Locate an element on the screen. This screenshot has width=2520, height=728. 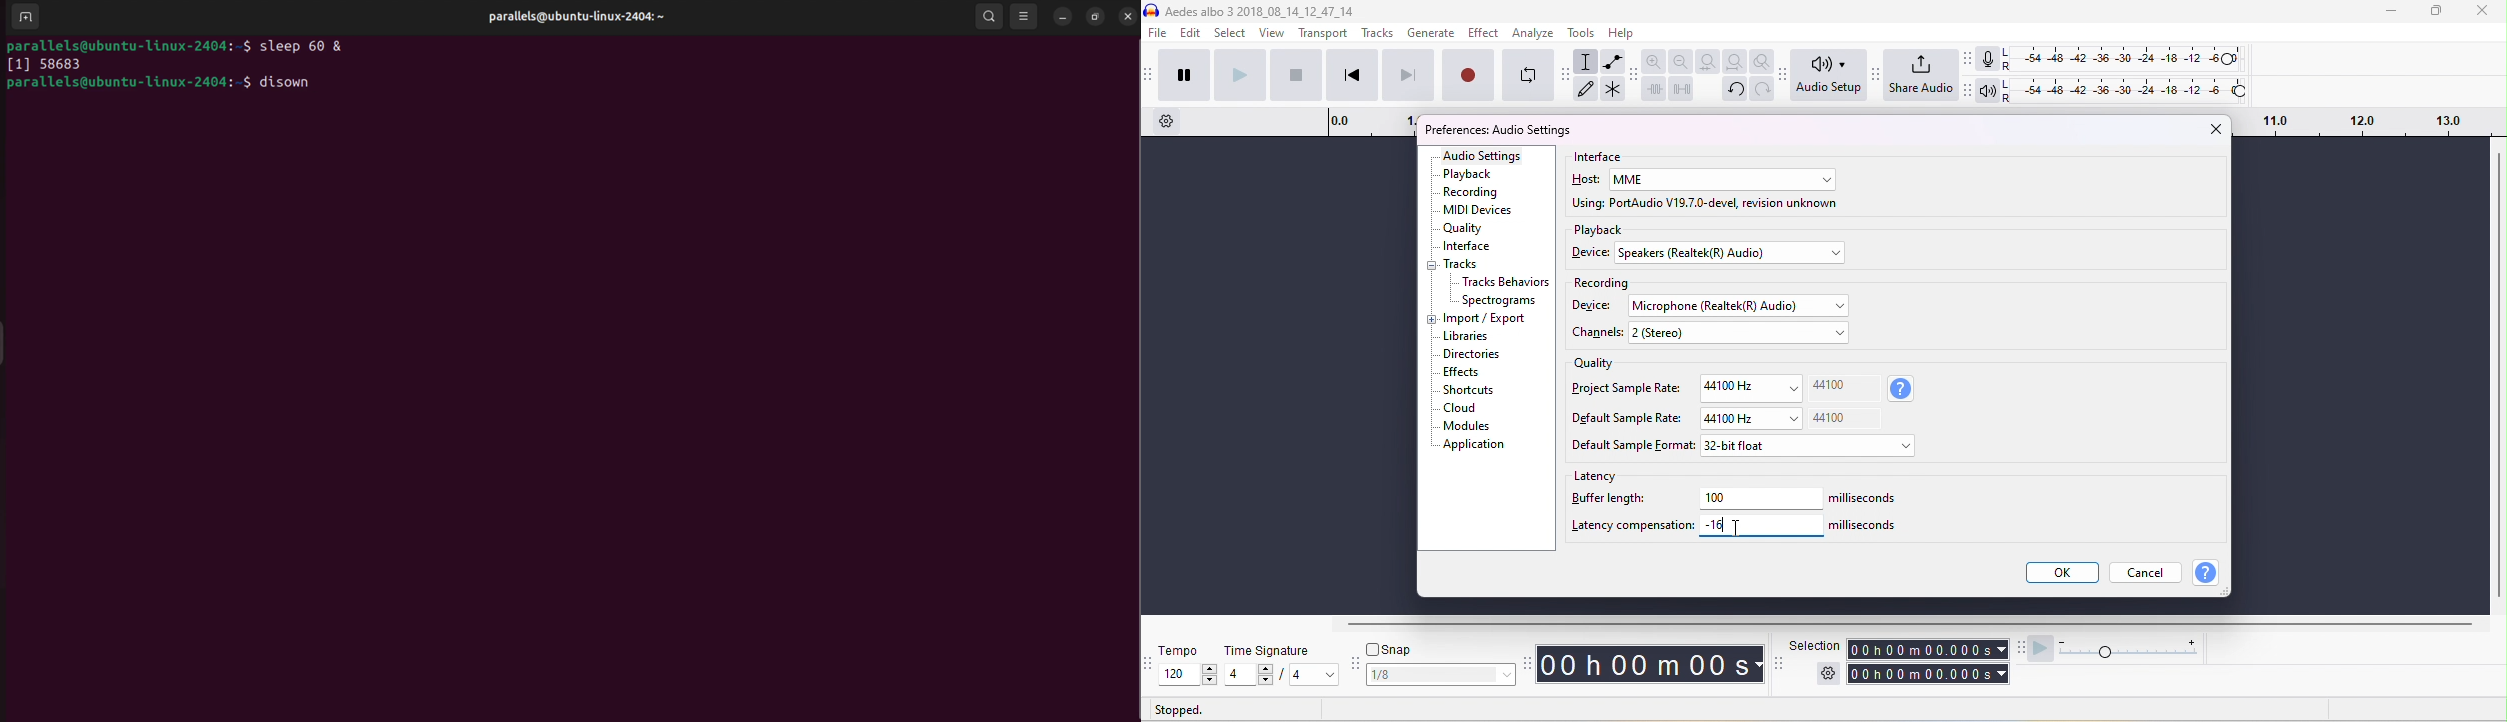
44100 is located at coordinates (1830, 384).